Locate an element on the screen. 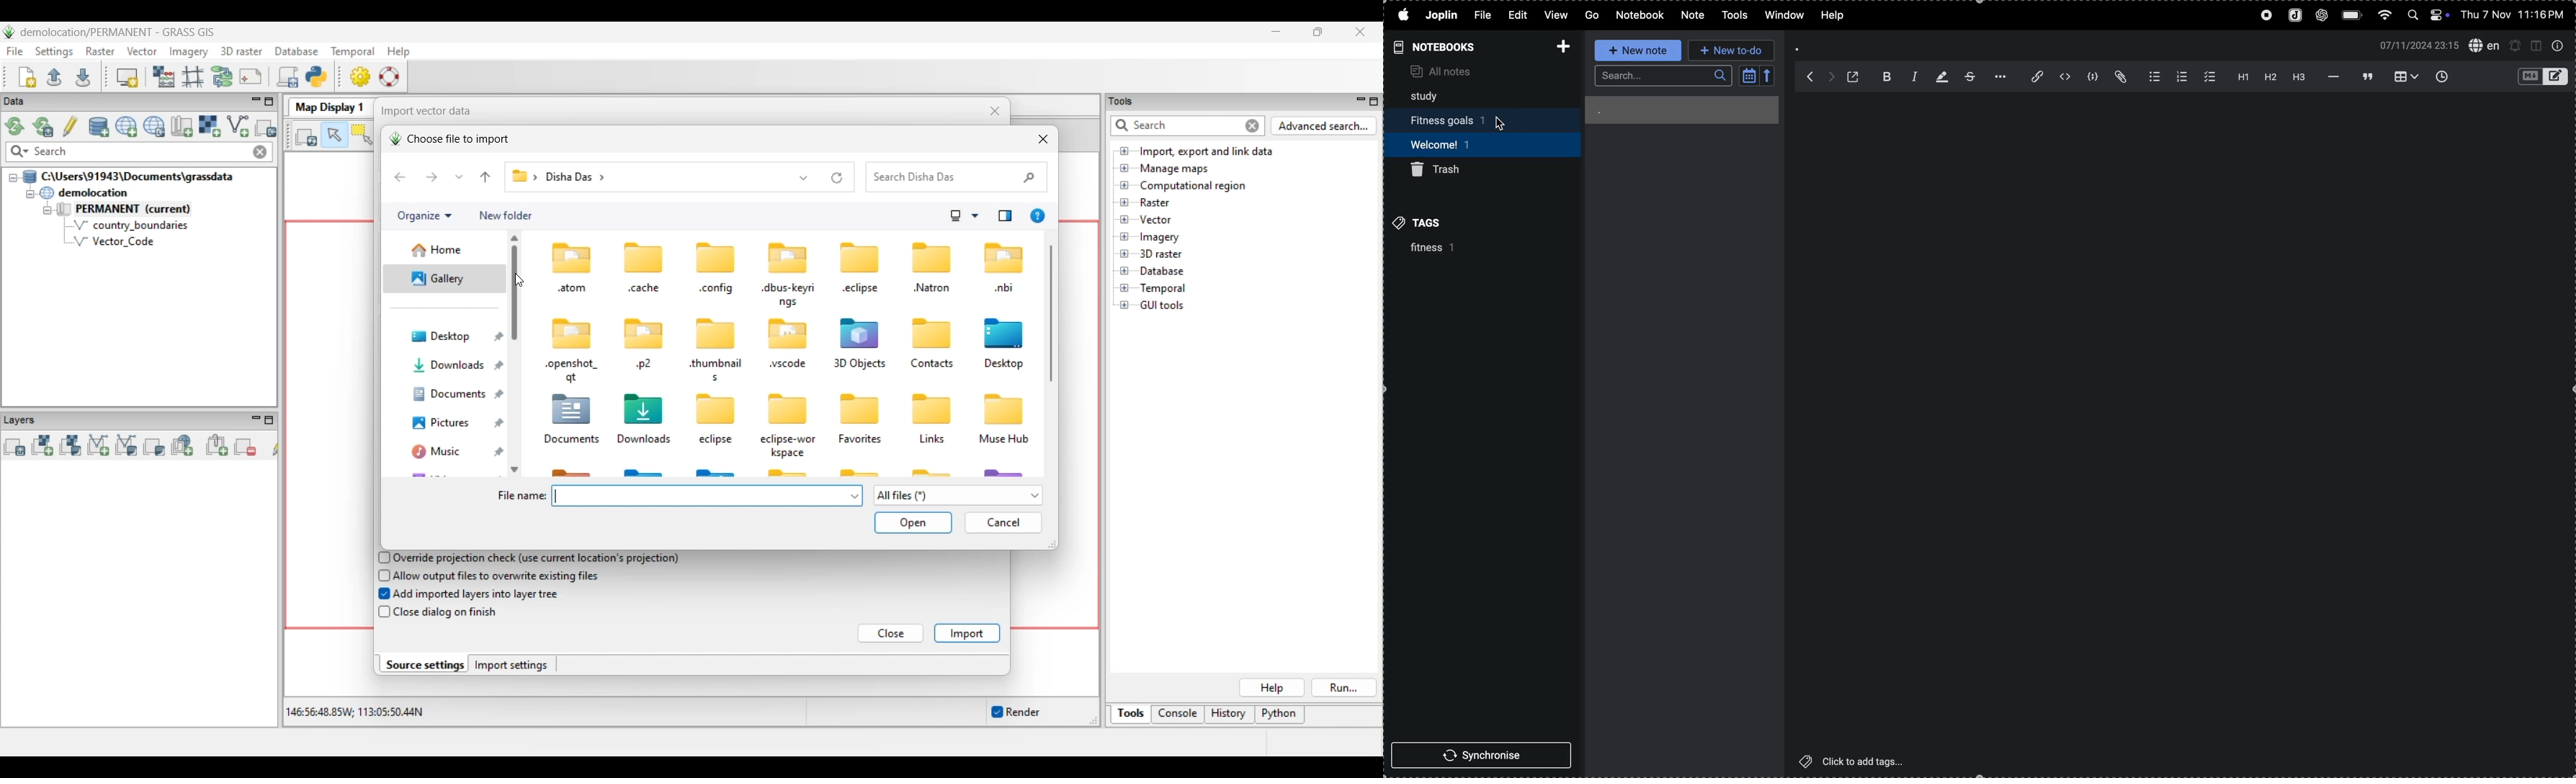  info is located at coordinates (2560, 47).